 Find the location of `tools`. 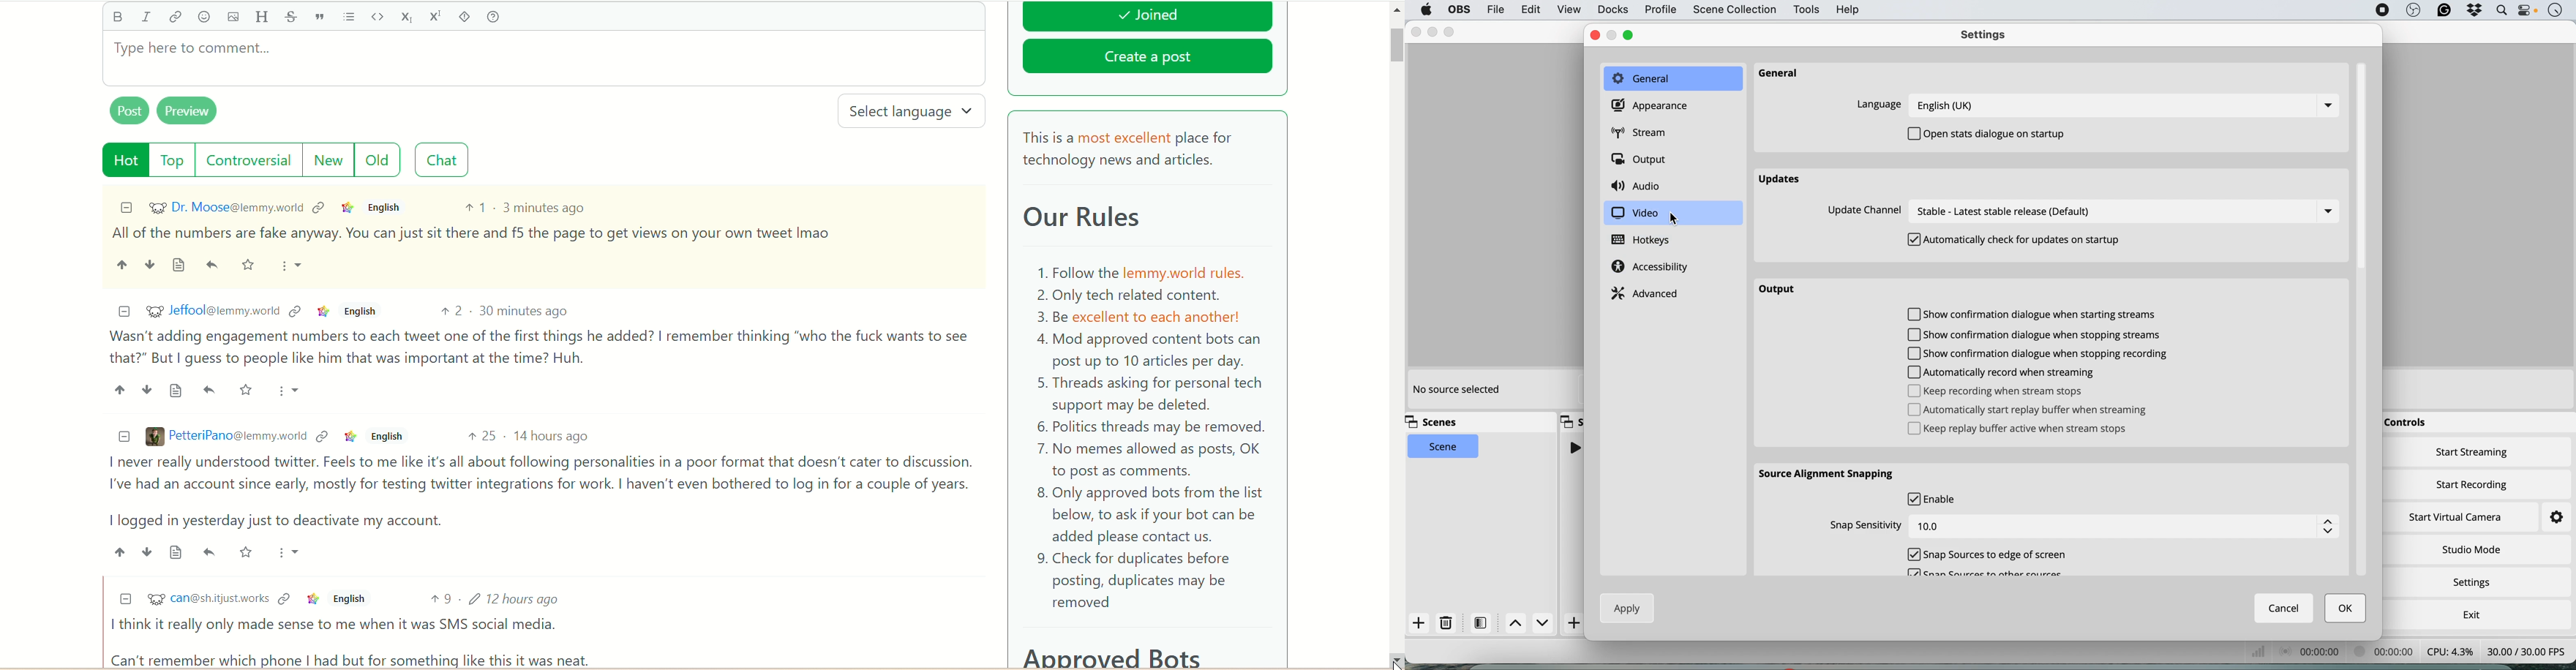

tools is located at coordinates (1806, 10).